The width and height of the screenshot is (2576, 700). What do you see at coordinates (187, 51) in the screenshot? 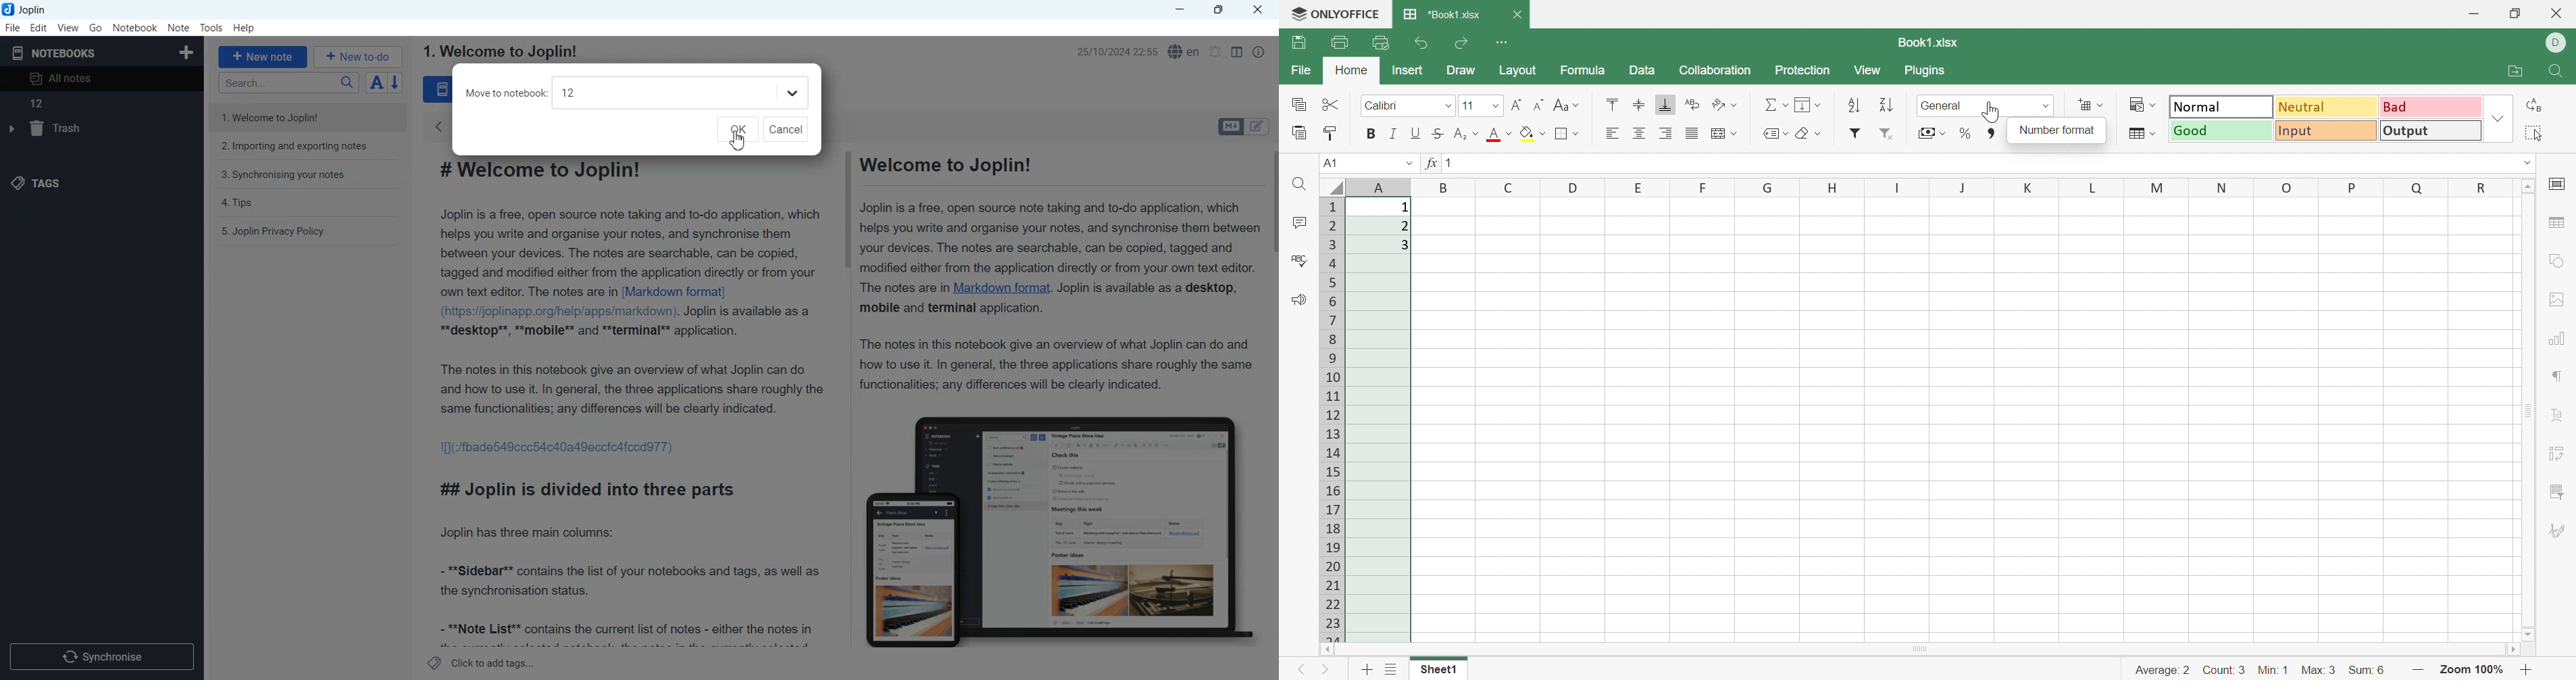
I see `Create Notebook` at bounding box center [187, 51].